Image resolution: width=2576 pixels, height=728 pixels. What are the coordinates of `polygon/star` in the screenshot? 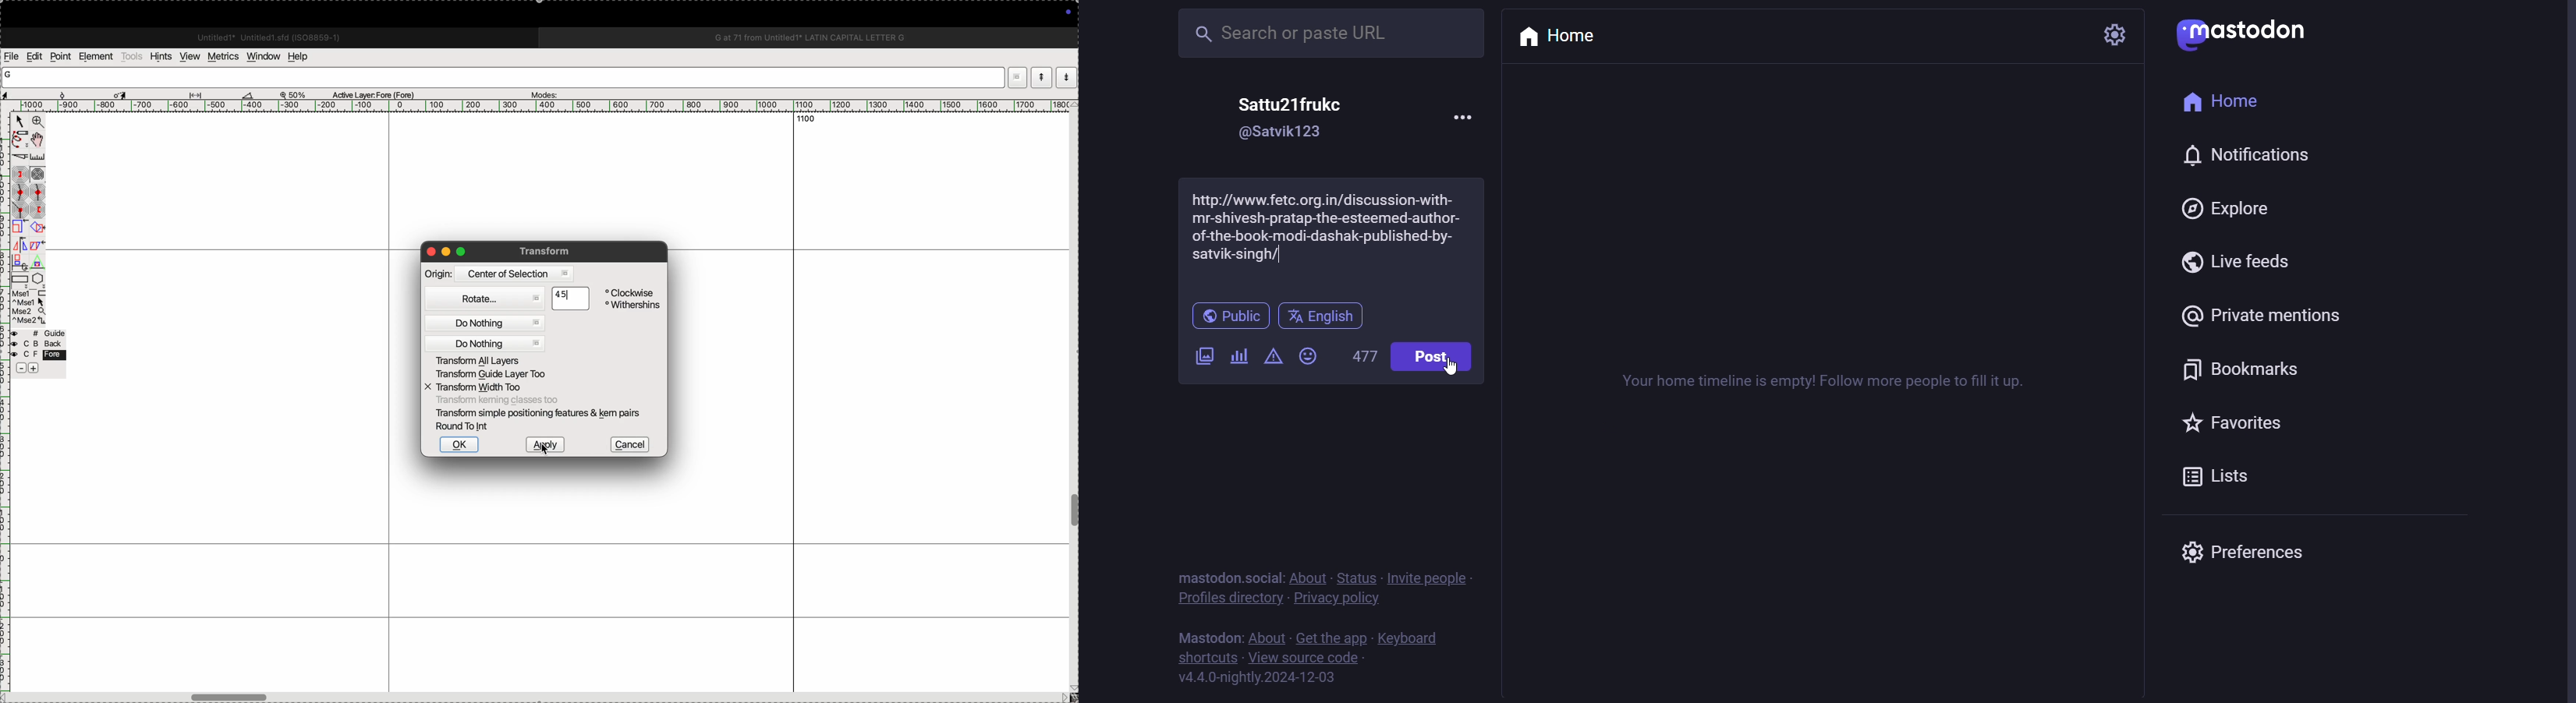 It's located at (39, 278).